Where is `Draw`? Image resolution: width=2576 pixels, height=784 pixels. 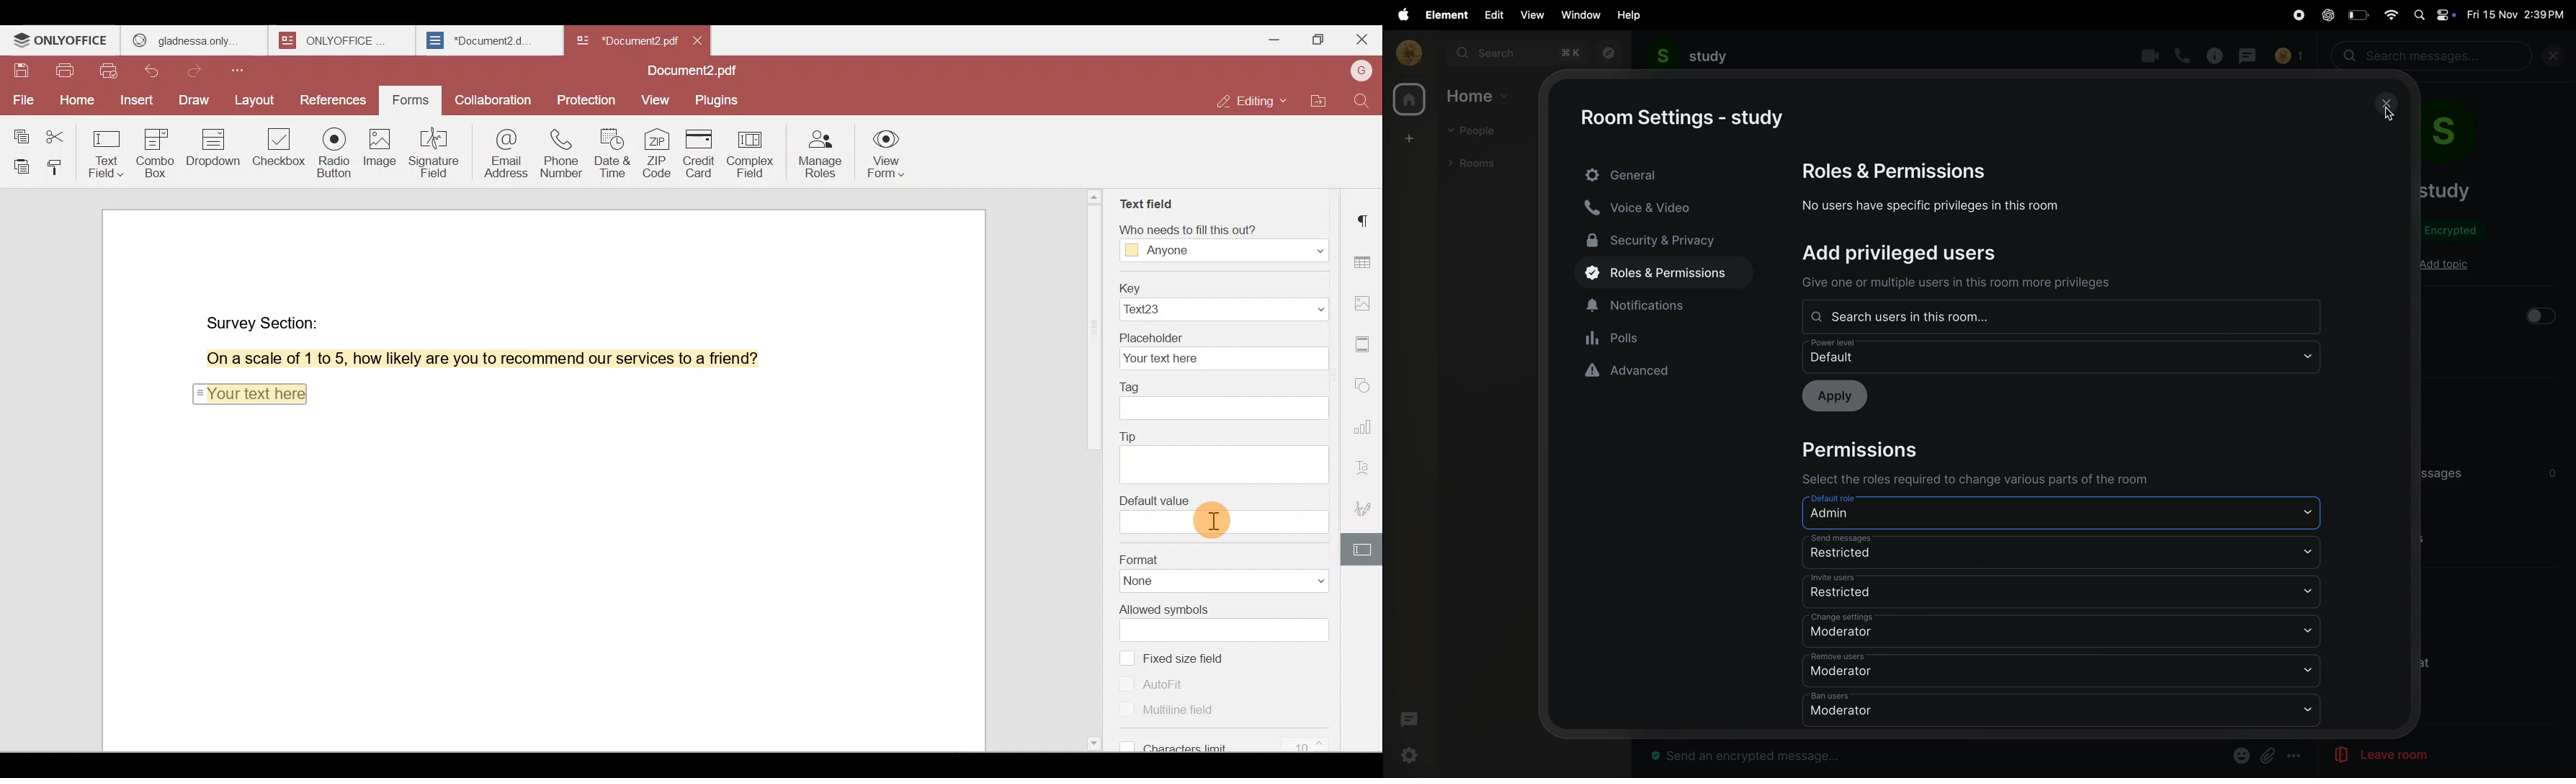
Draw is located at coordinates (195, 102).